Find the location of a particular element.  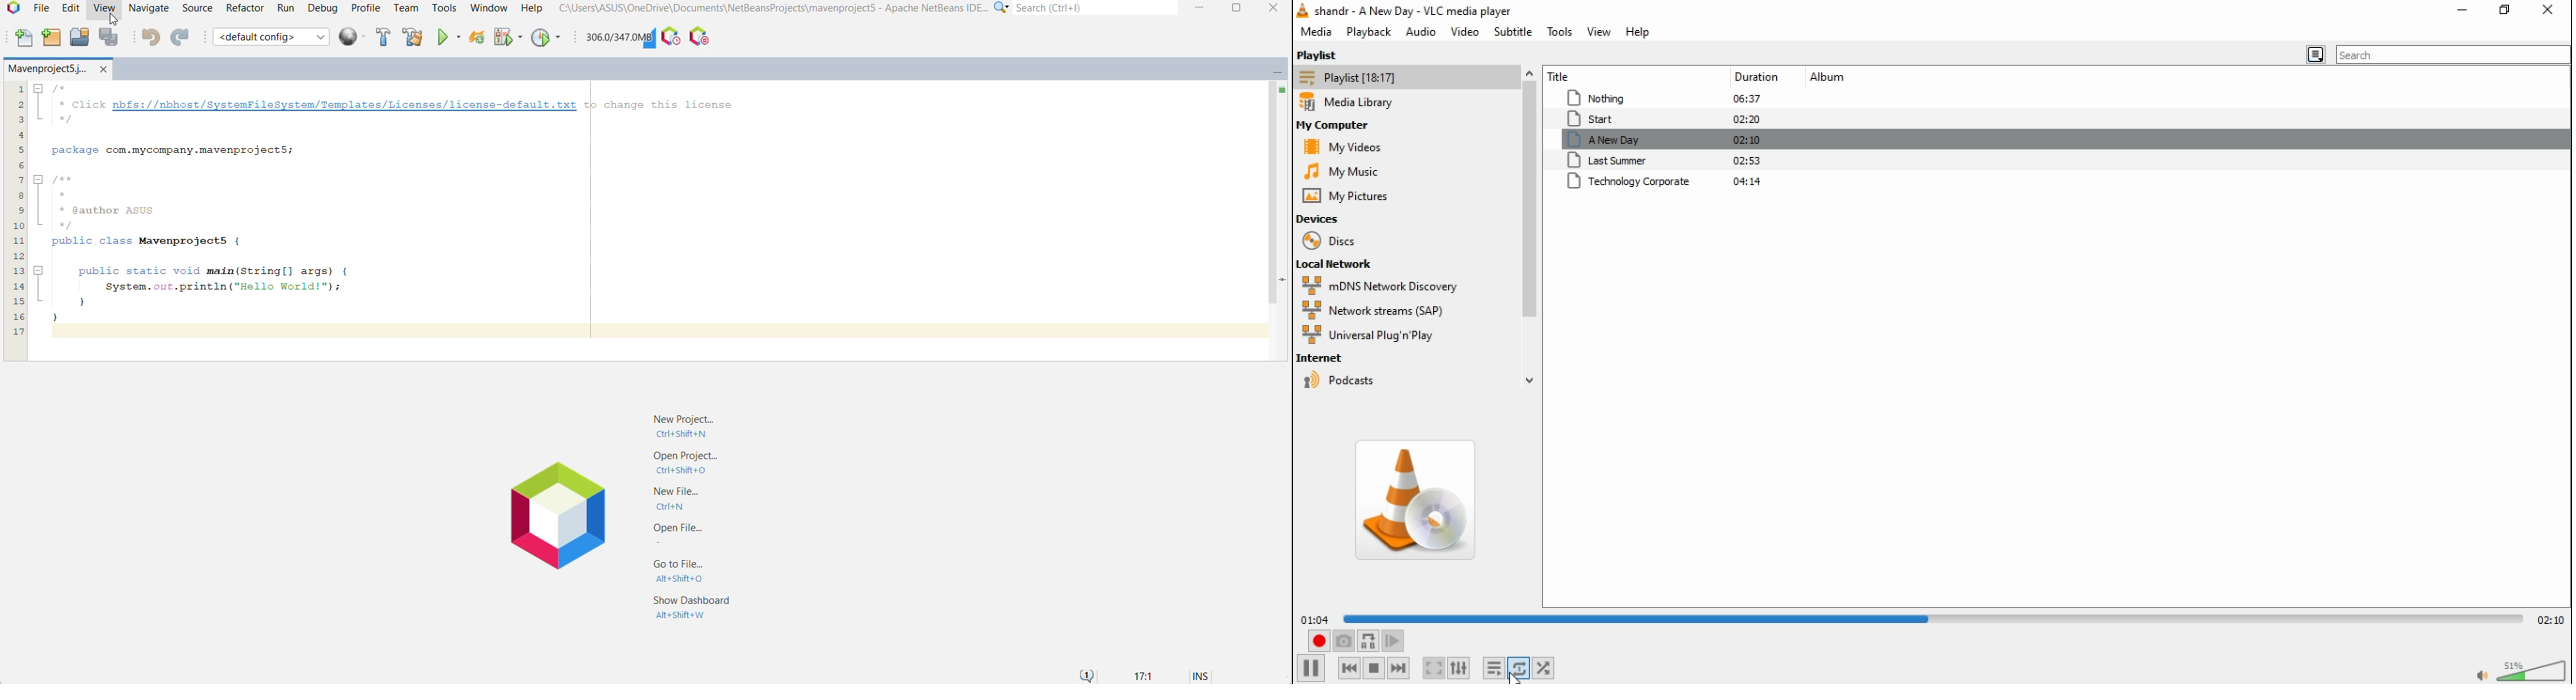

Last summer 02:53 is located at coordinates (1670, 161).